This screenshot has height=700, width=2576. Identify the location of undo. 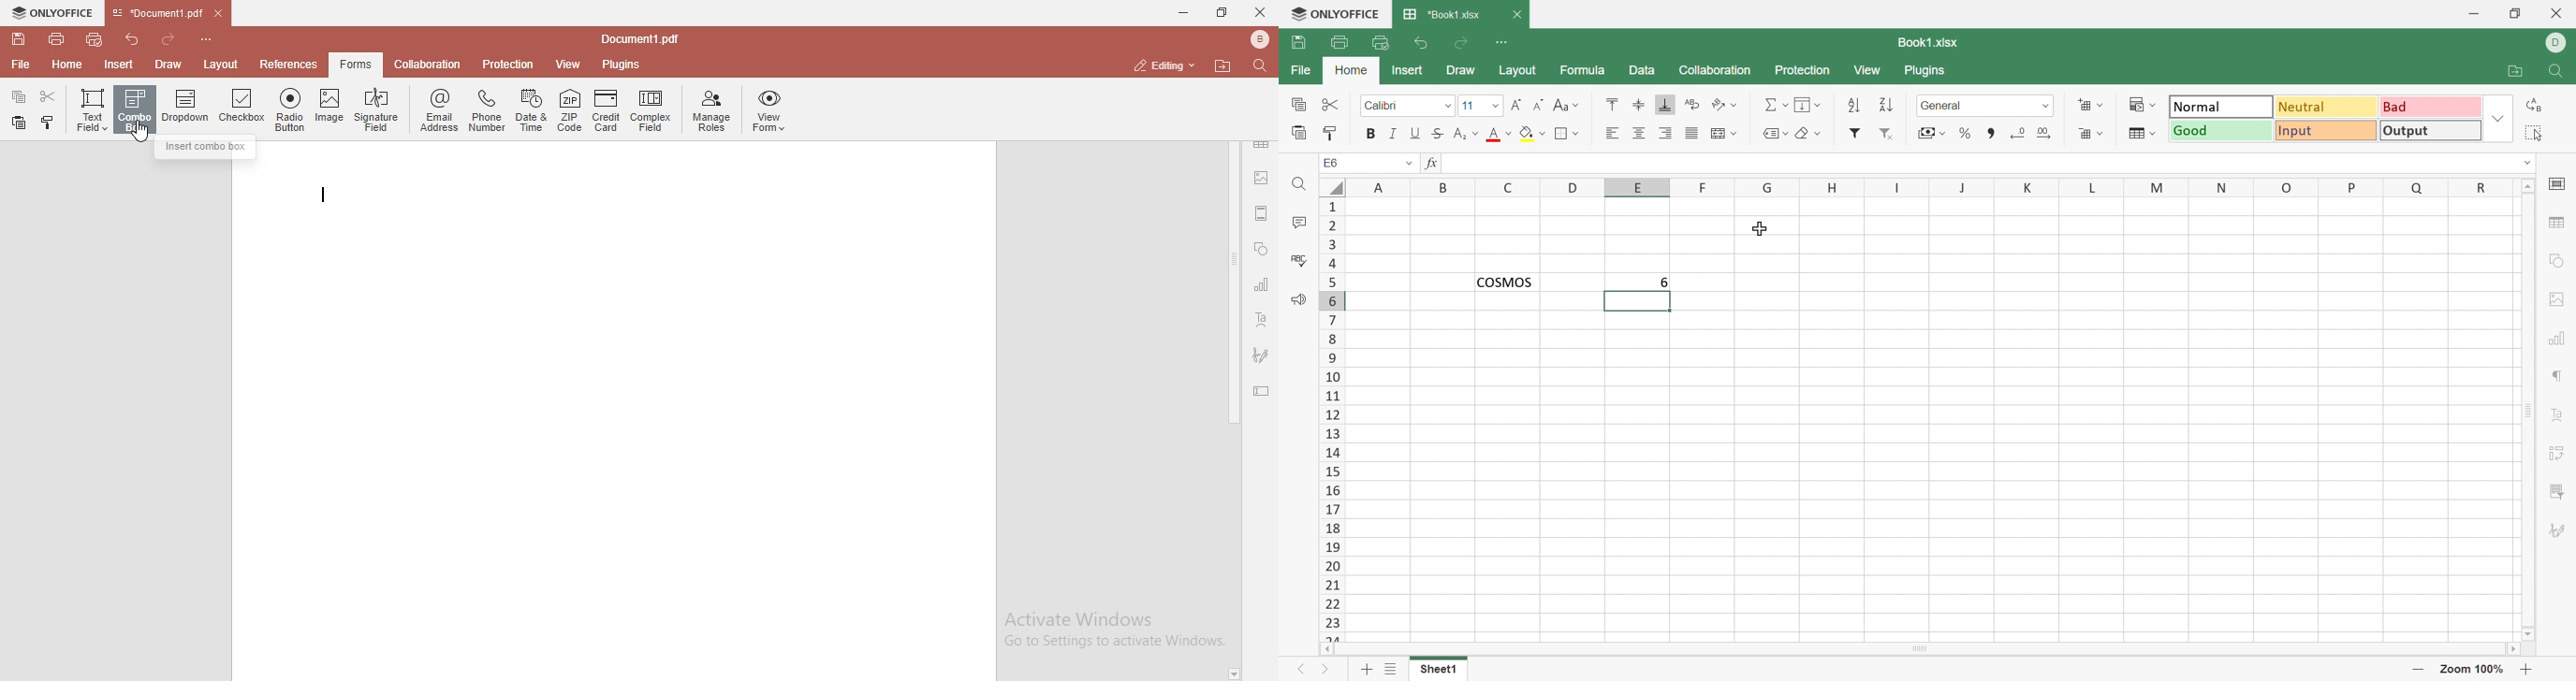
(135, 37).